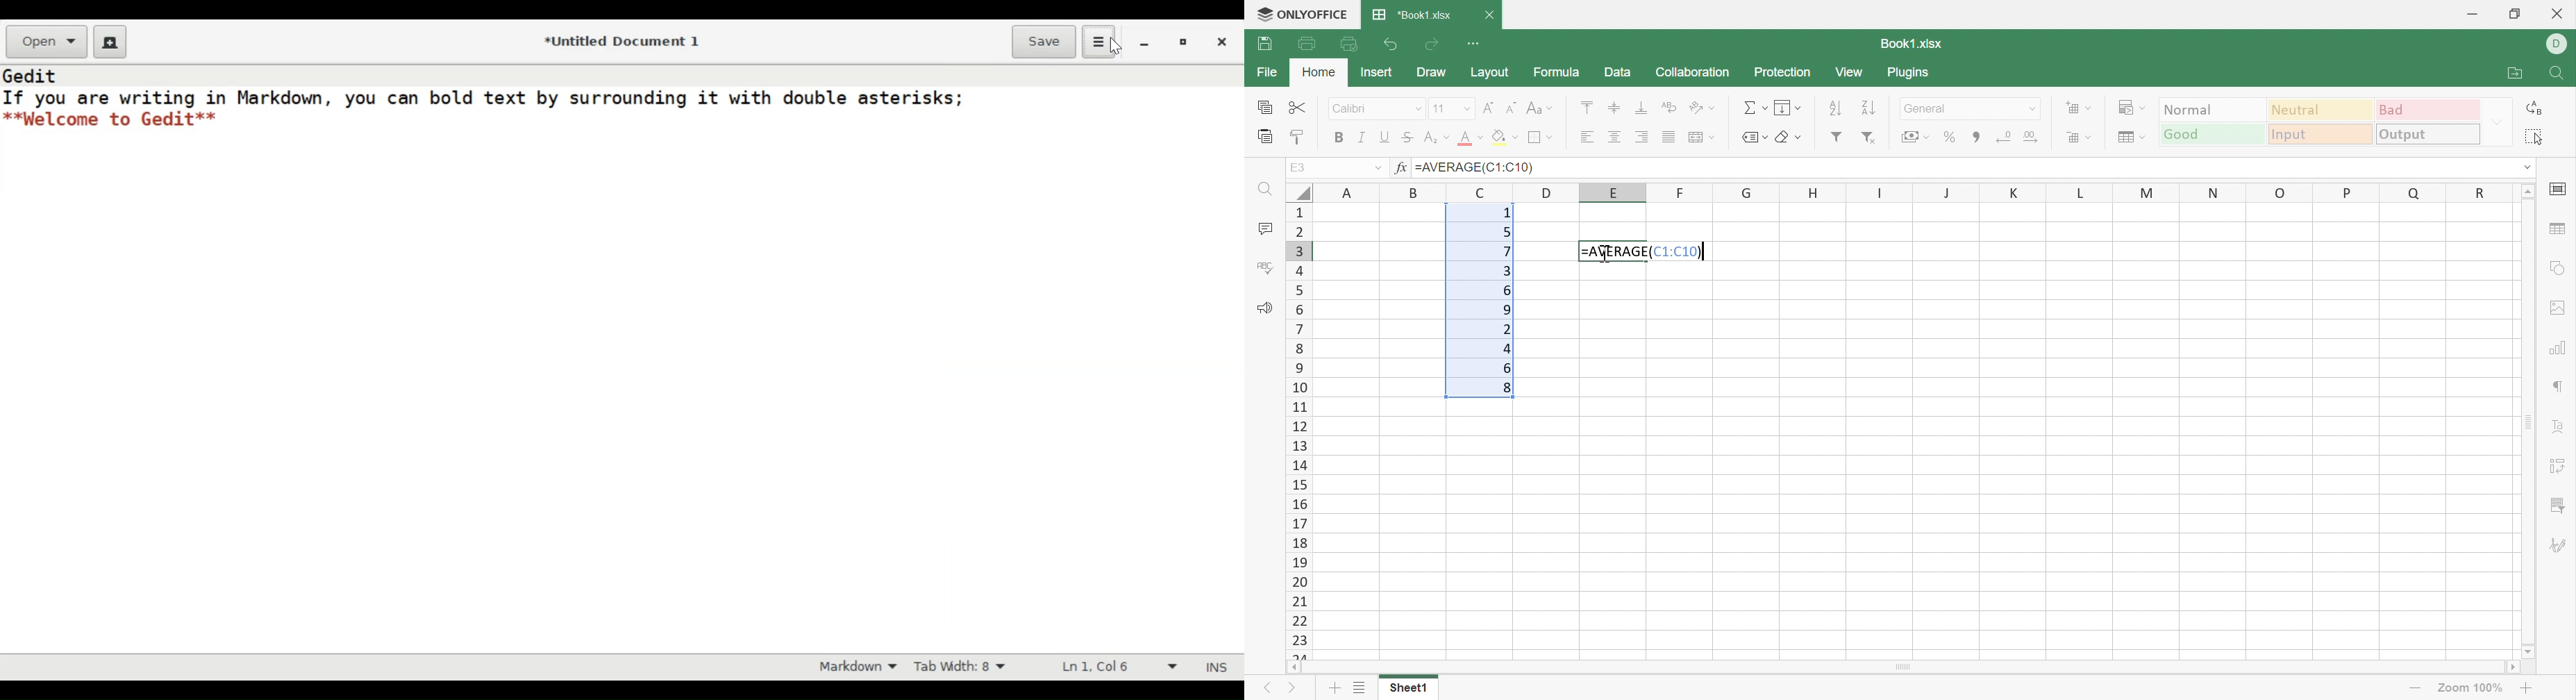  I want to click on Drop Down, so click(2528, 169).